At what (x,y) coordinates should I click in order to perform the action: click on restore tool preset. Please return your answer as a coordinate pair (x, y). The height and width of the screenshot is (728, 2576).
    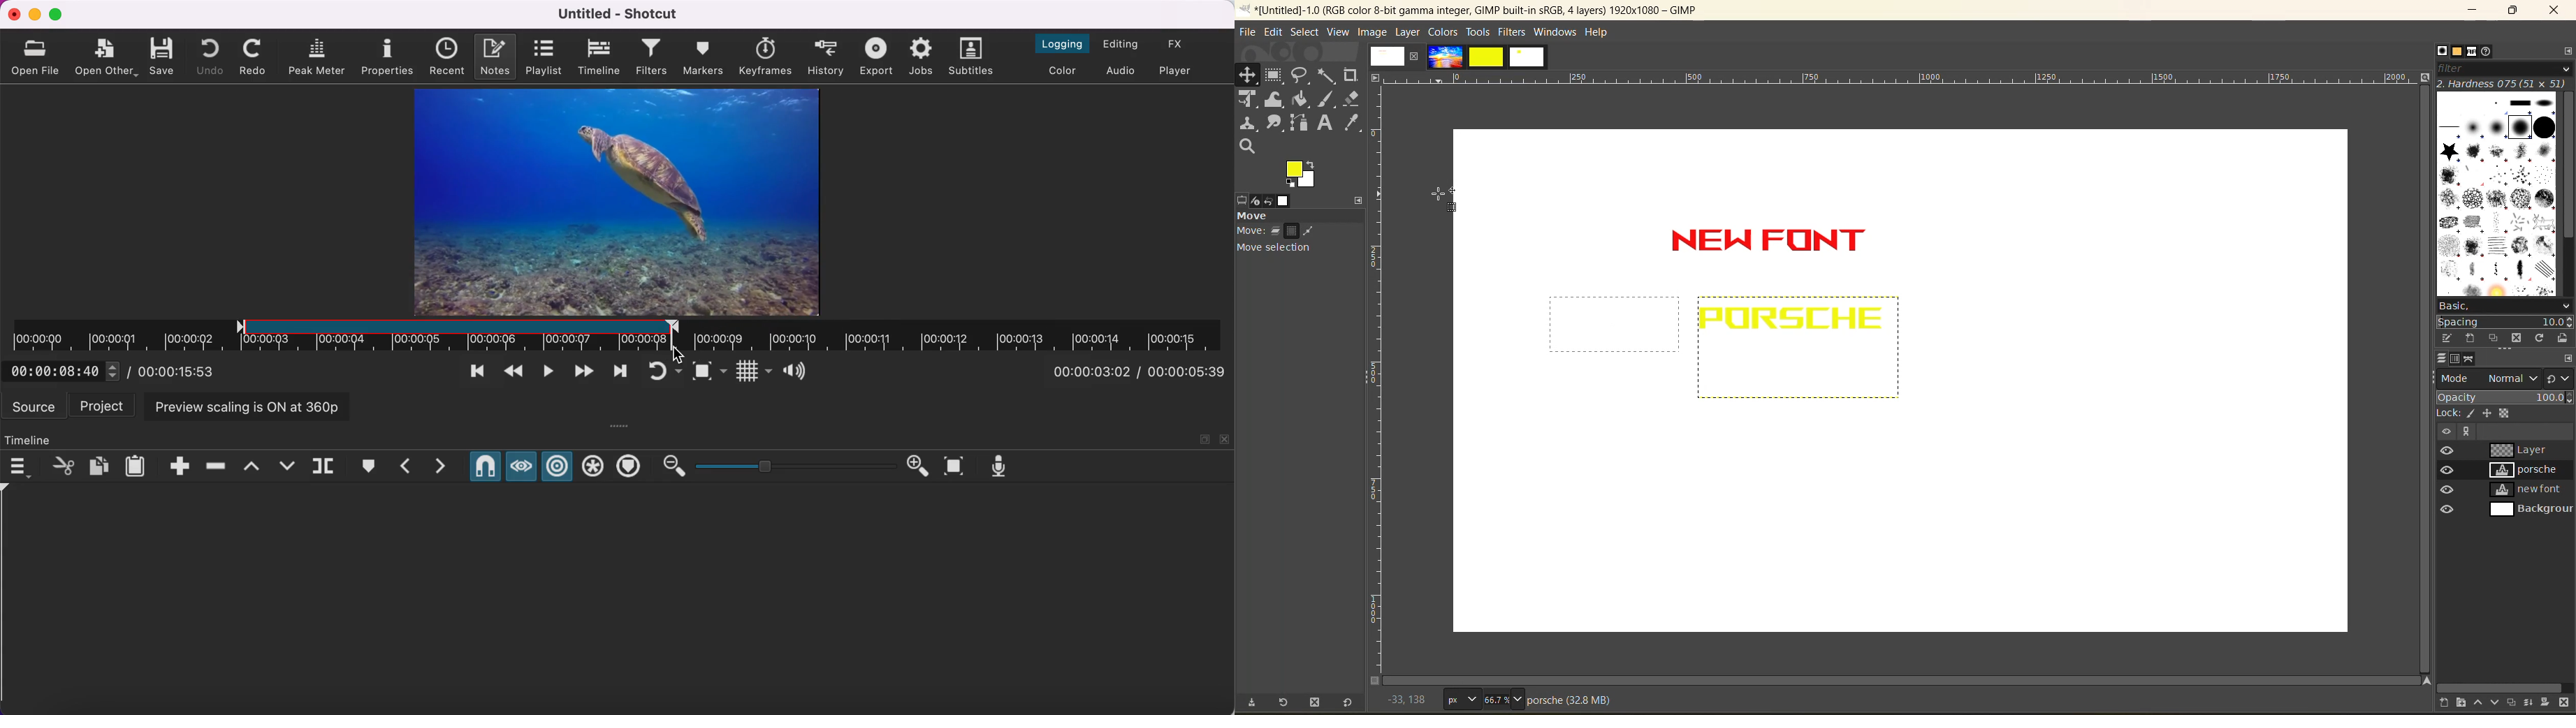
    Looking at the image, I should click on (1285, 704).